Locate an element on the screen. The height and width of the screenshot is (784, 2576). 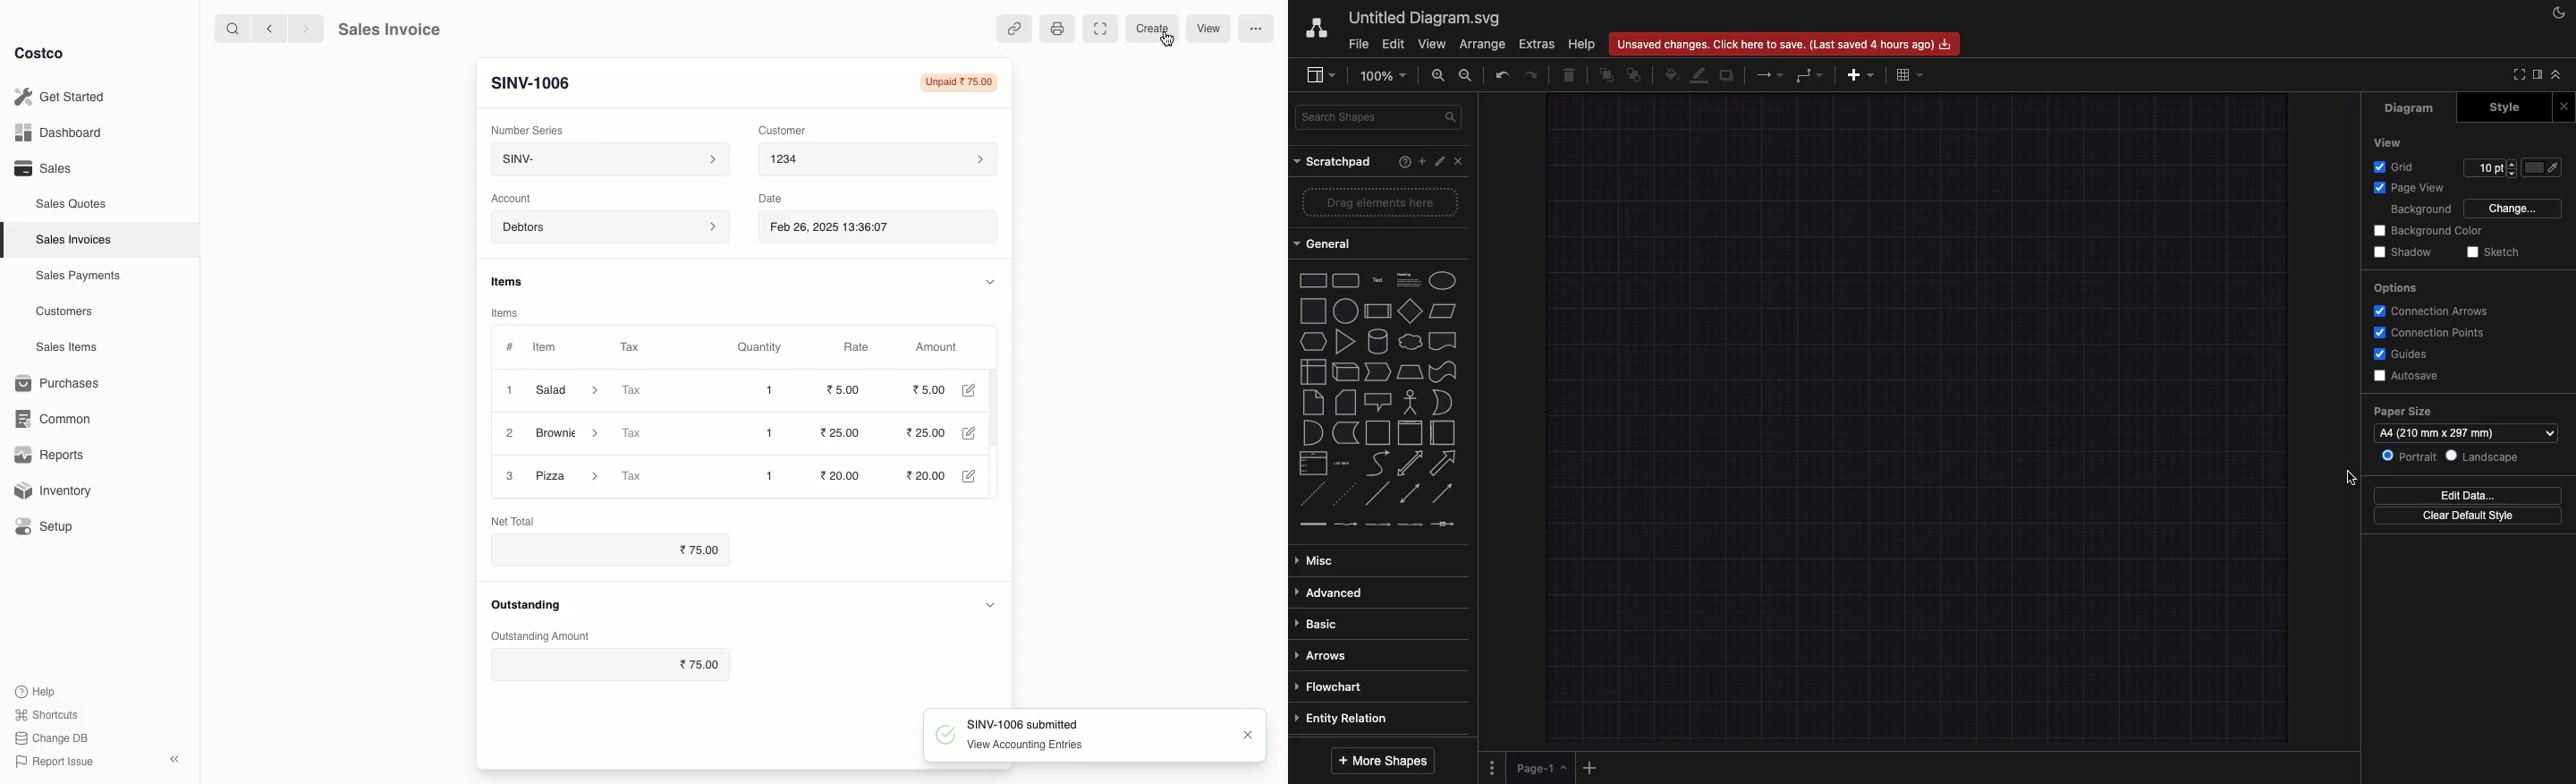
Line color is located at coordinates (1698, 77).